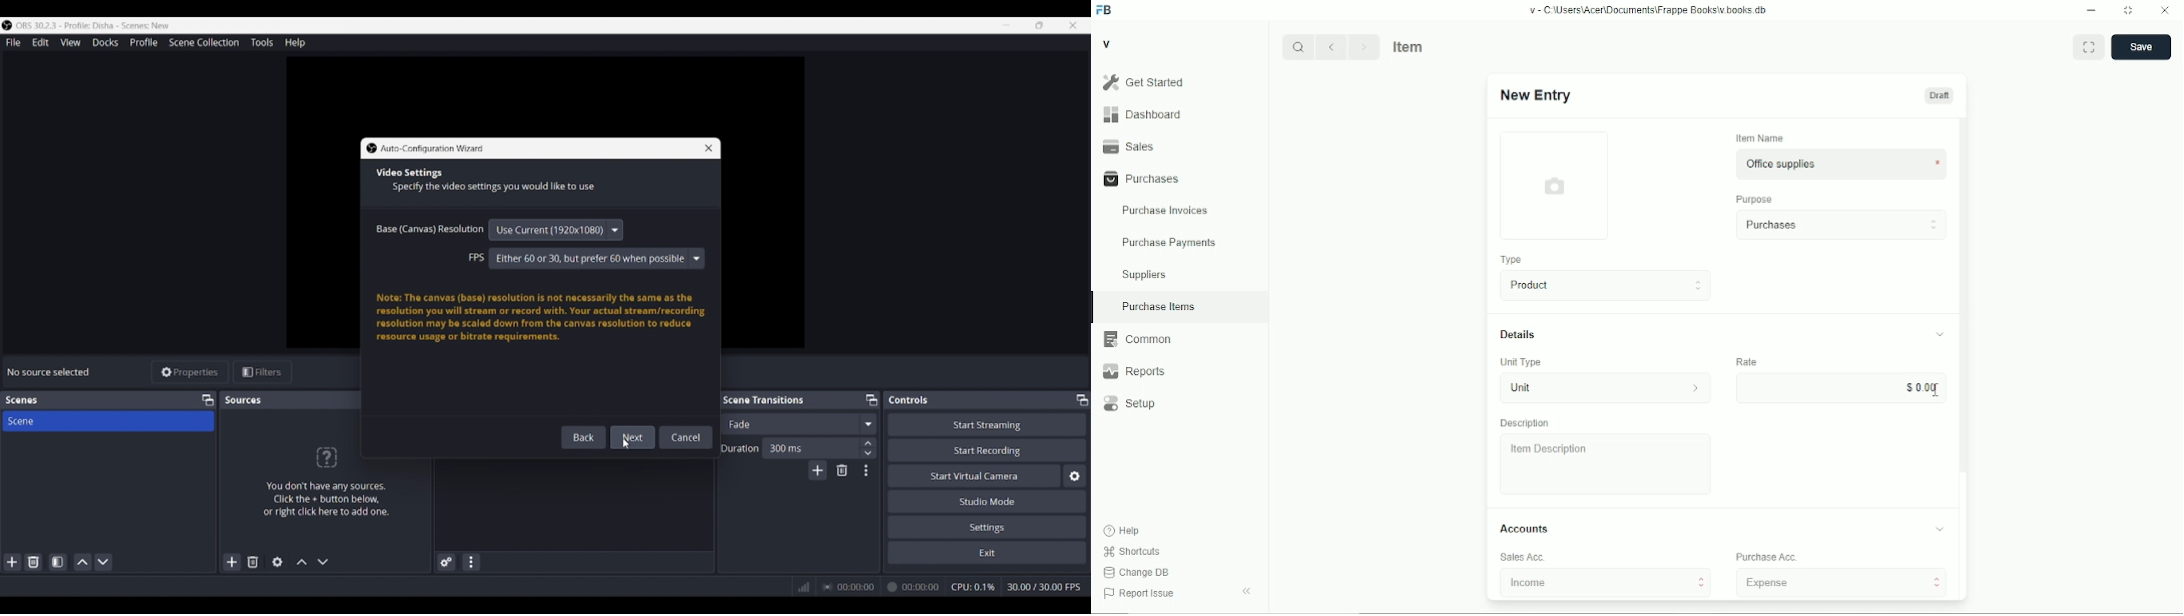 Image resolution: width=2184 pixels, height=616 pixels. Describe the element at coordinates (1165, 211) in the screenshot. I see `purchase invoices` at that location.